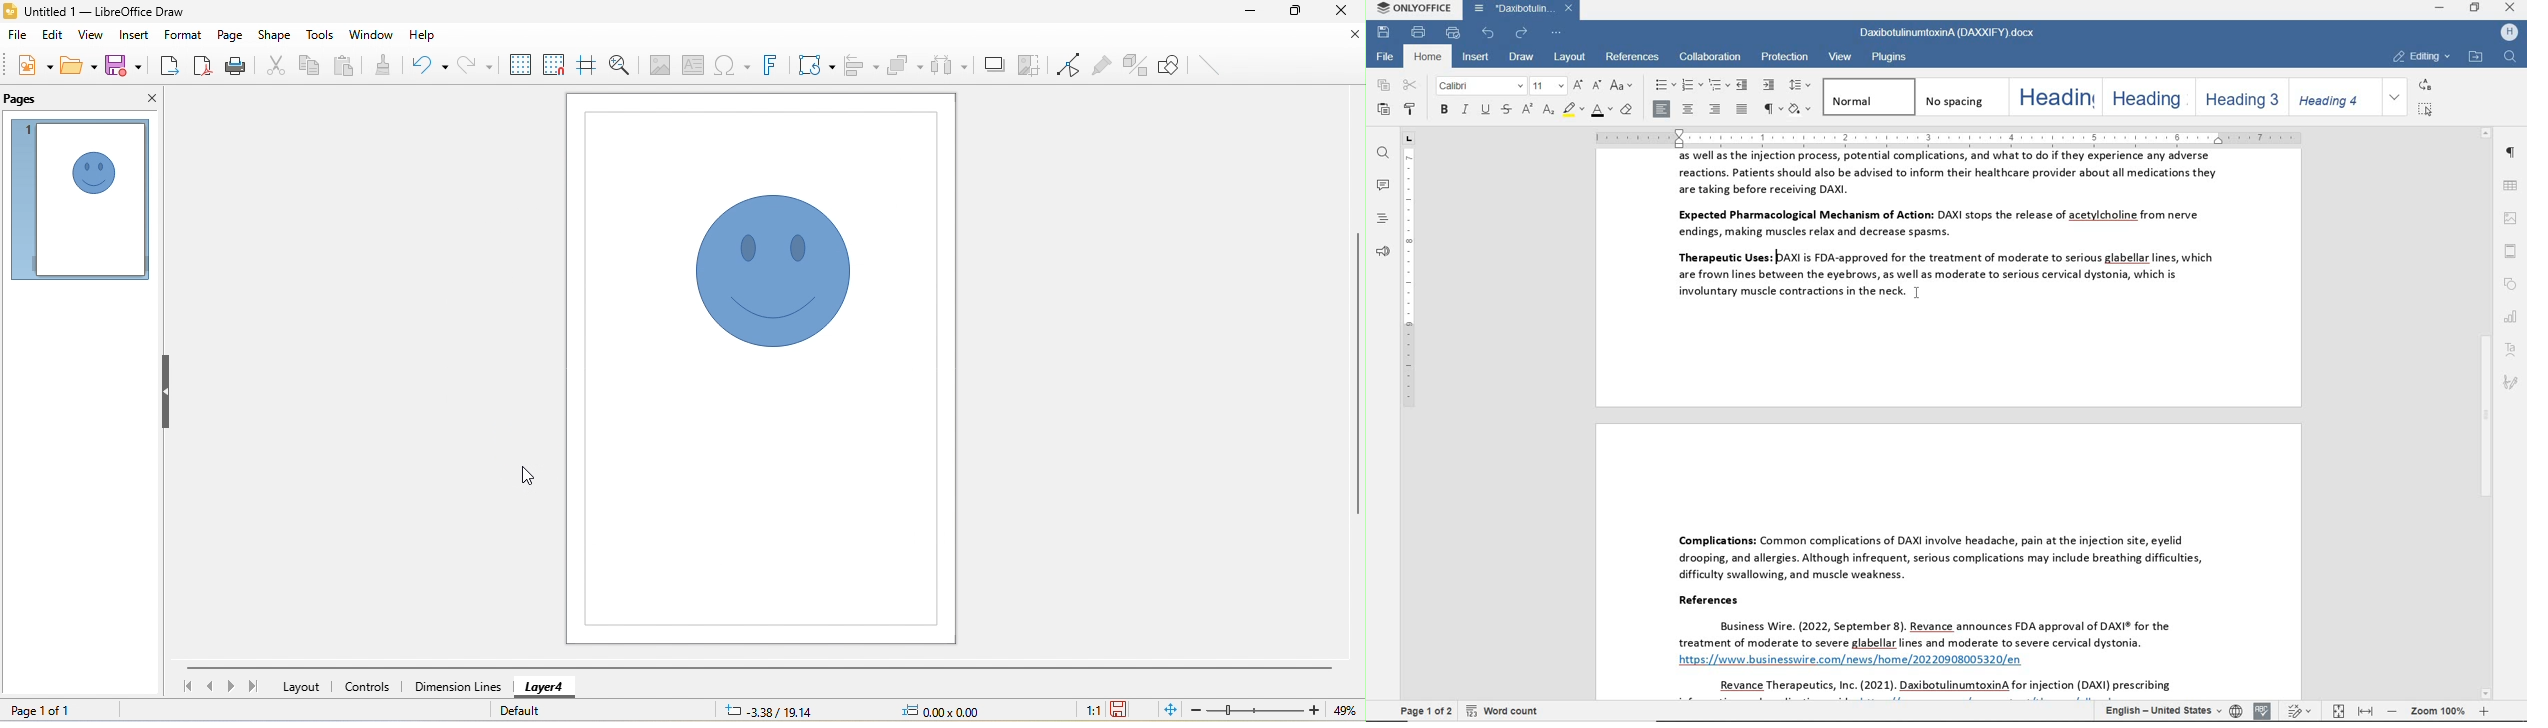  Describe the element at coordinates (1254, 710) in the screenshot. I see `zoom` at that location.